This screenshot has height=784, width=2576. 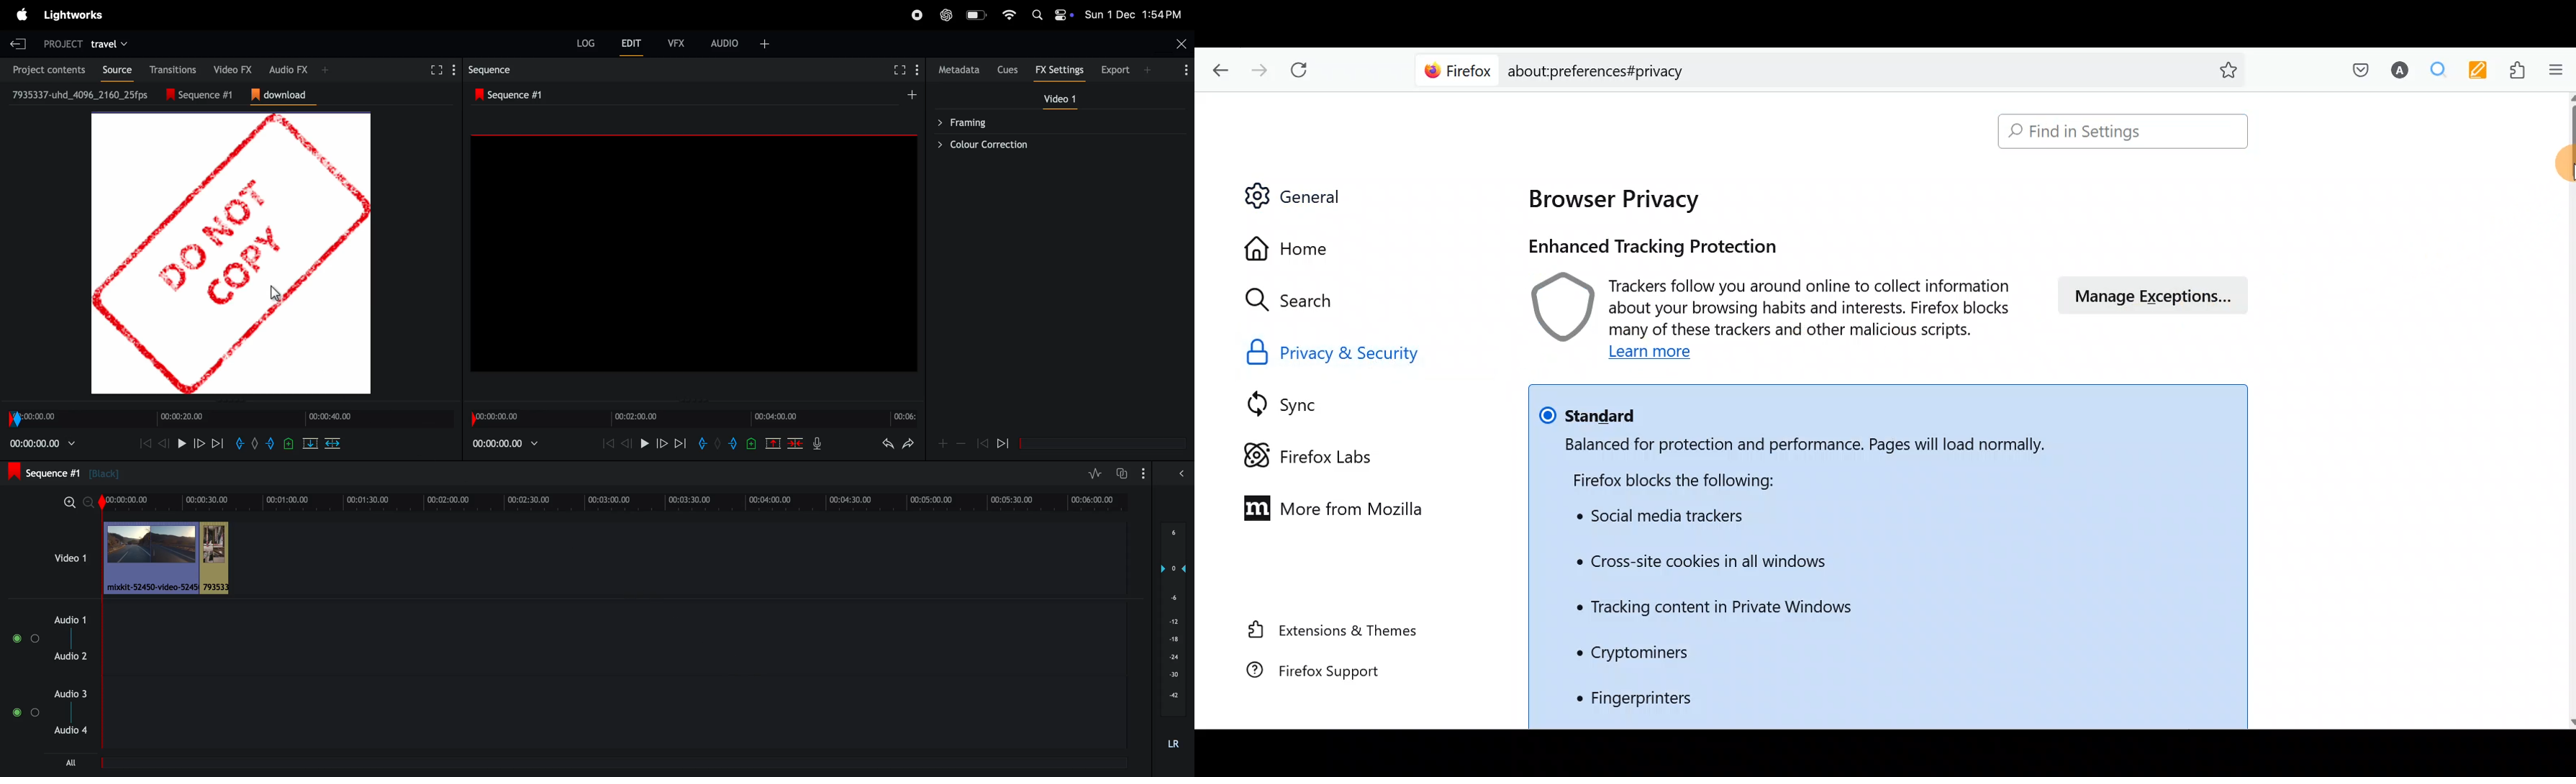 What do you see at coordinates (795, 443) in the screenshot?
I see `rewind` at bounding box center [795, 443].